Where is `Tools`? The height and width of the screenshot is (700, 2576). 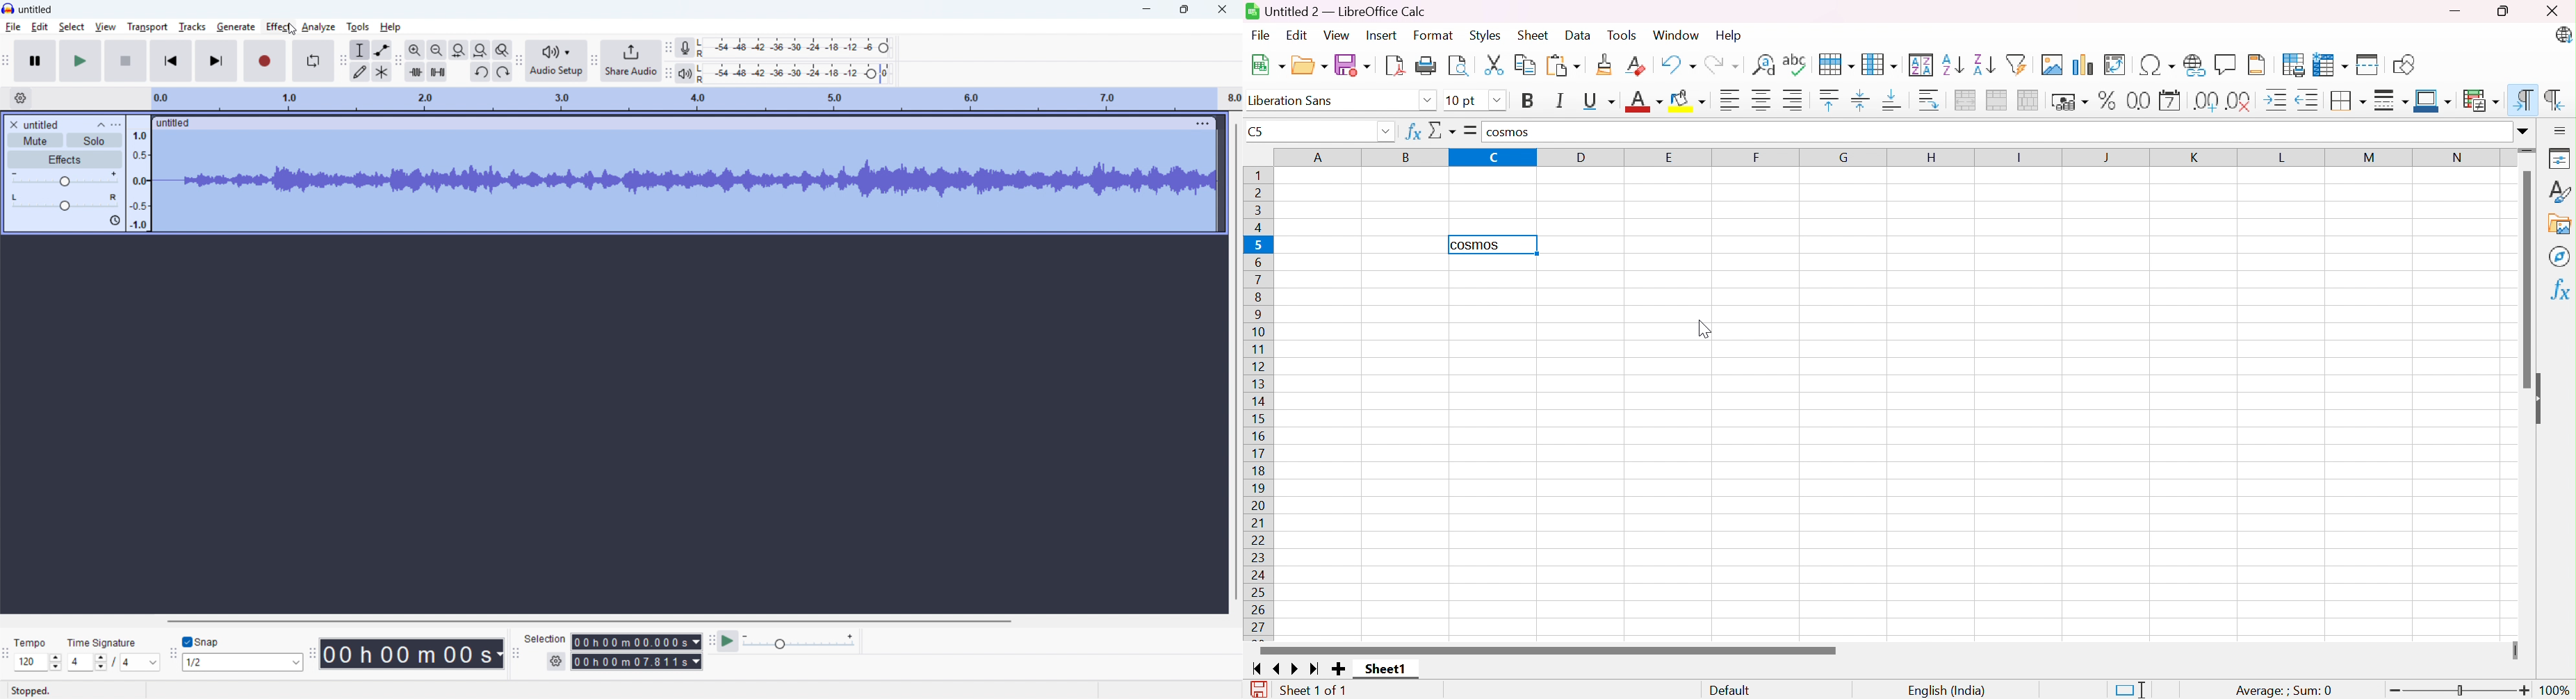
Tools is located at coordinates (1627, 33).